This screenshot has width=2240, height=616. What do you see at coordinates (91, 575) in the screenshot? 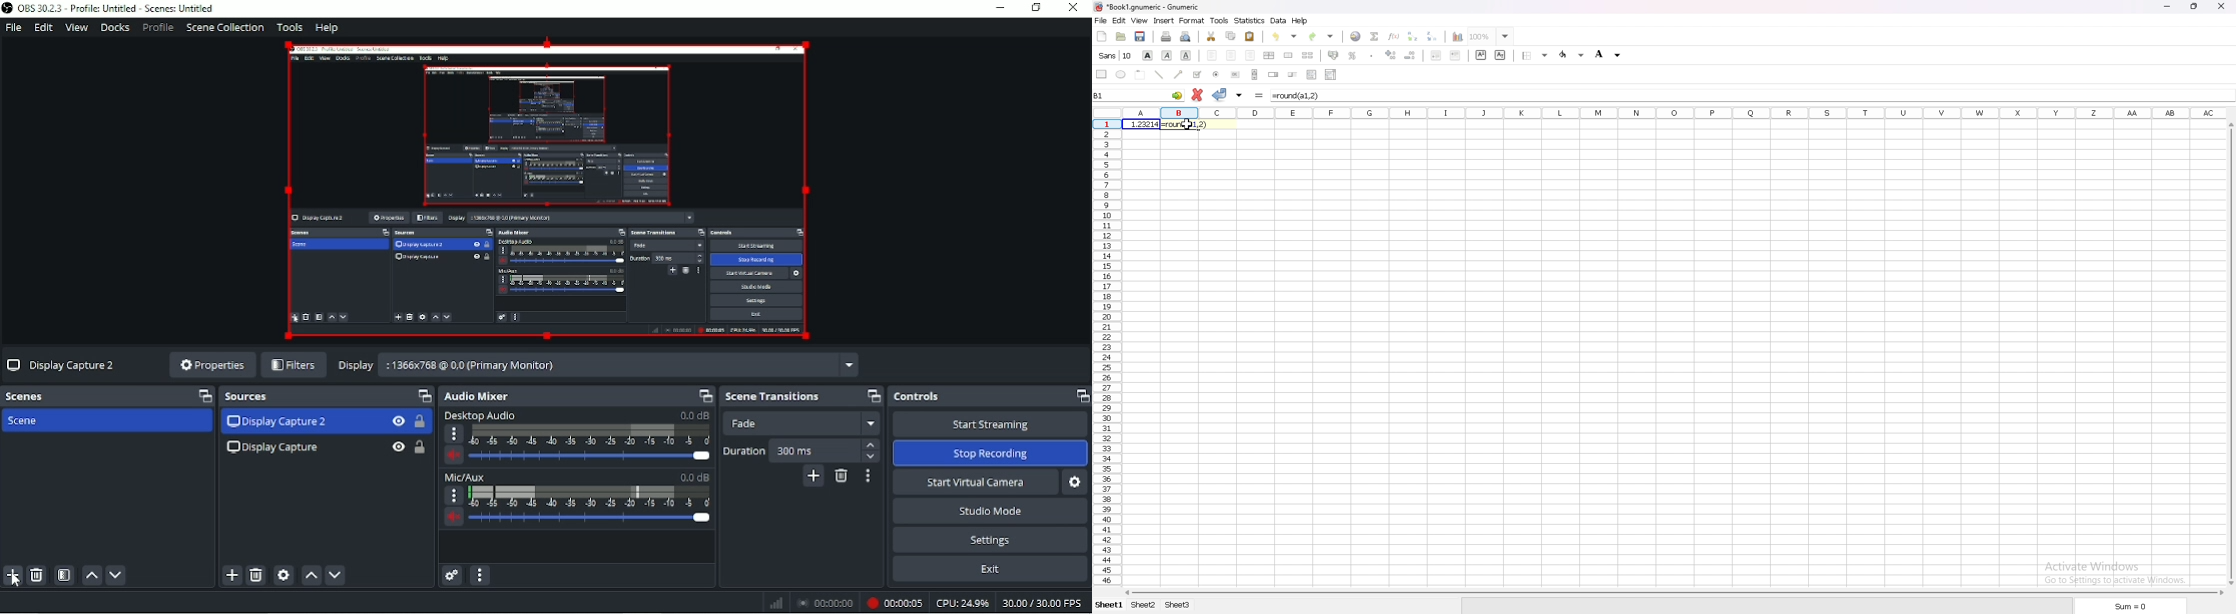
I see `Move scene up` at bounding box center [91, 575].